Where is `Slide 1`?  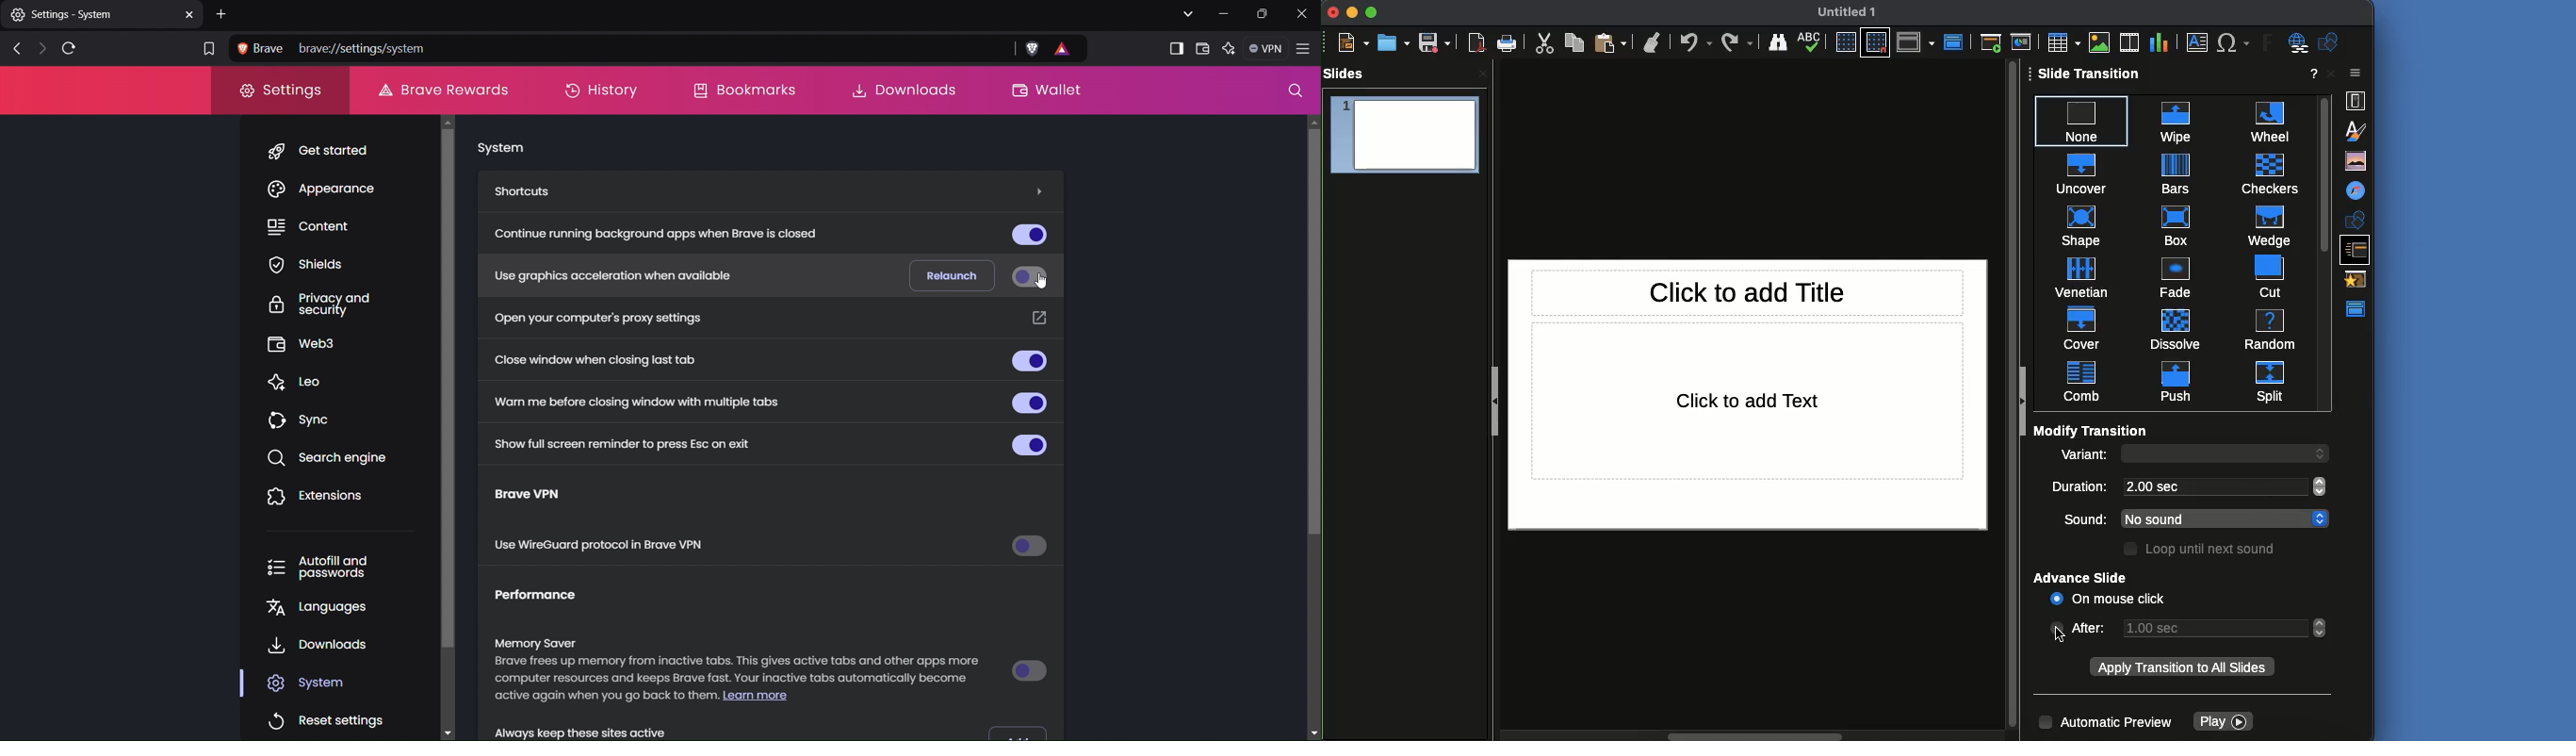 Slide 1 is located at coordinates (1405, 138).